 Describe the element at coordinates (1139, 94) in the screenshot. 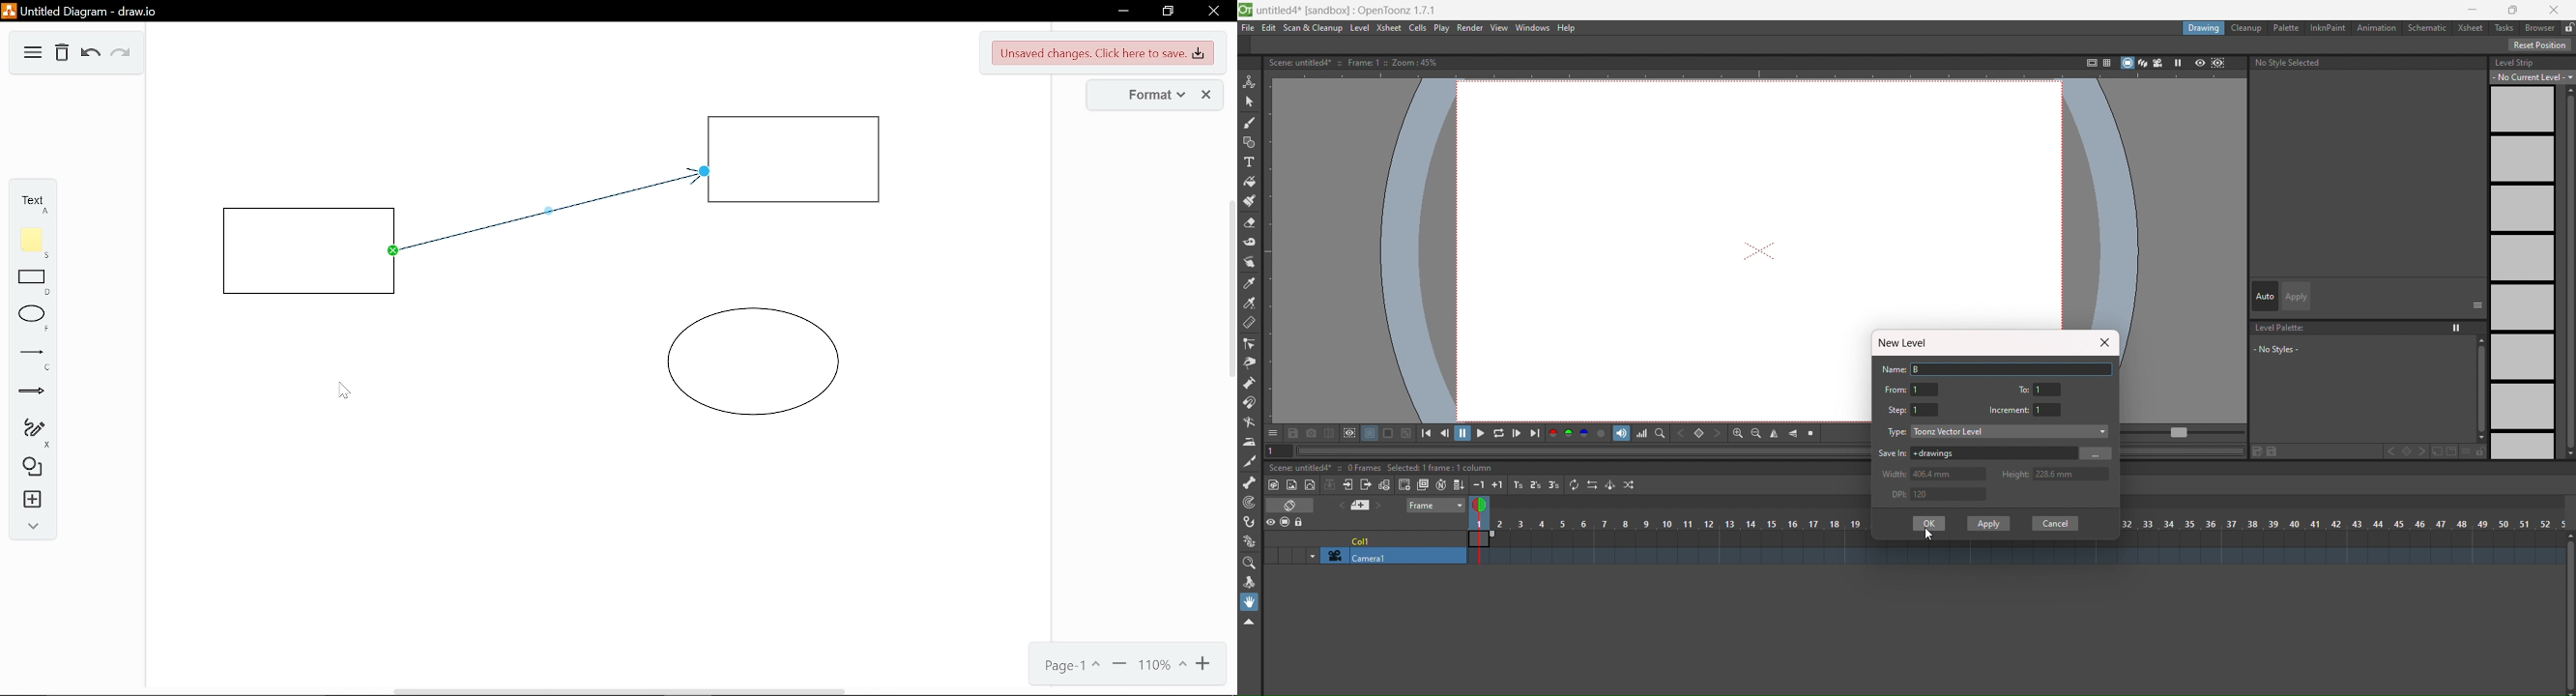

I see `Format` at that location.